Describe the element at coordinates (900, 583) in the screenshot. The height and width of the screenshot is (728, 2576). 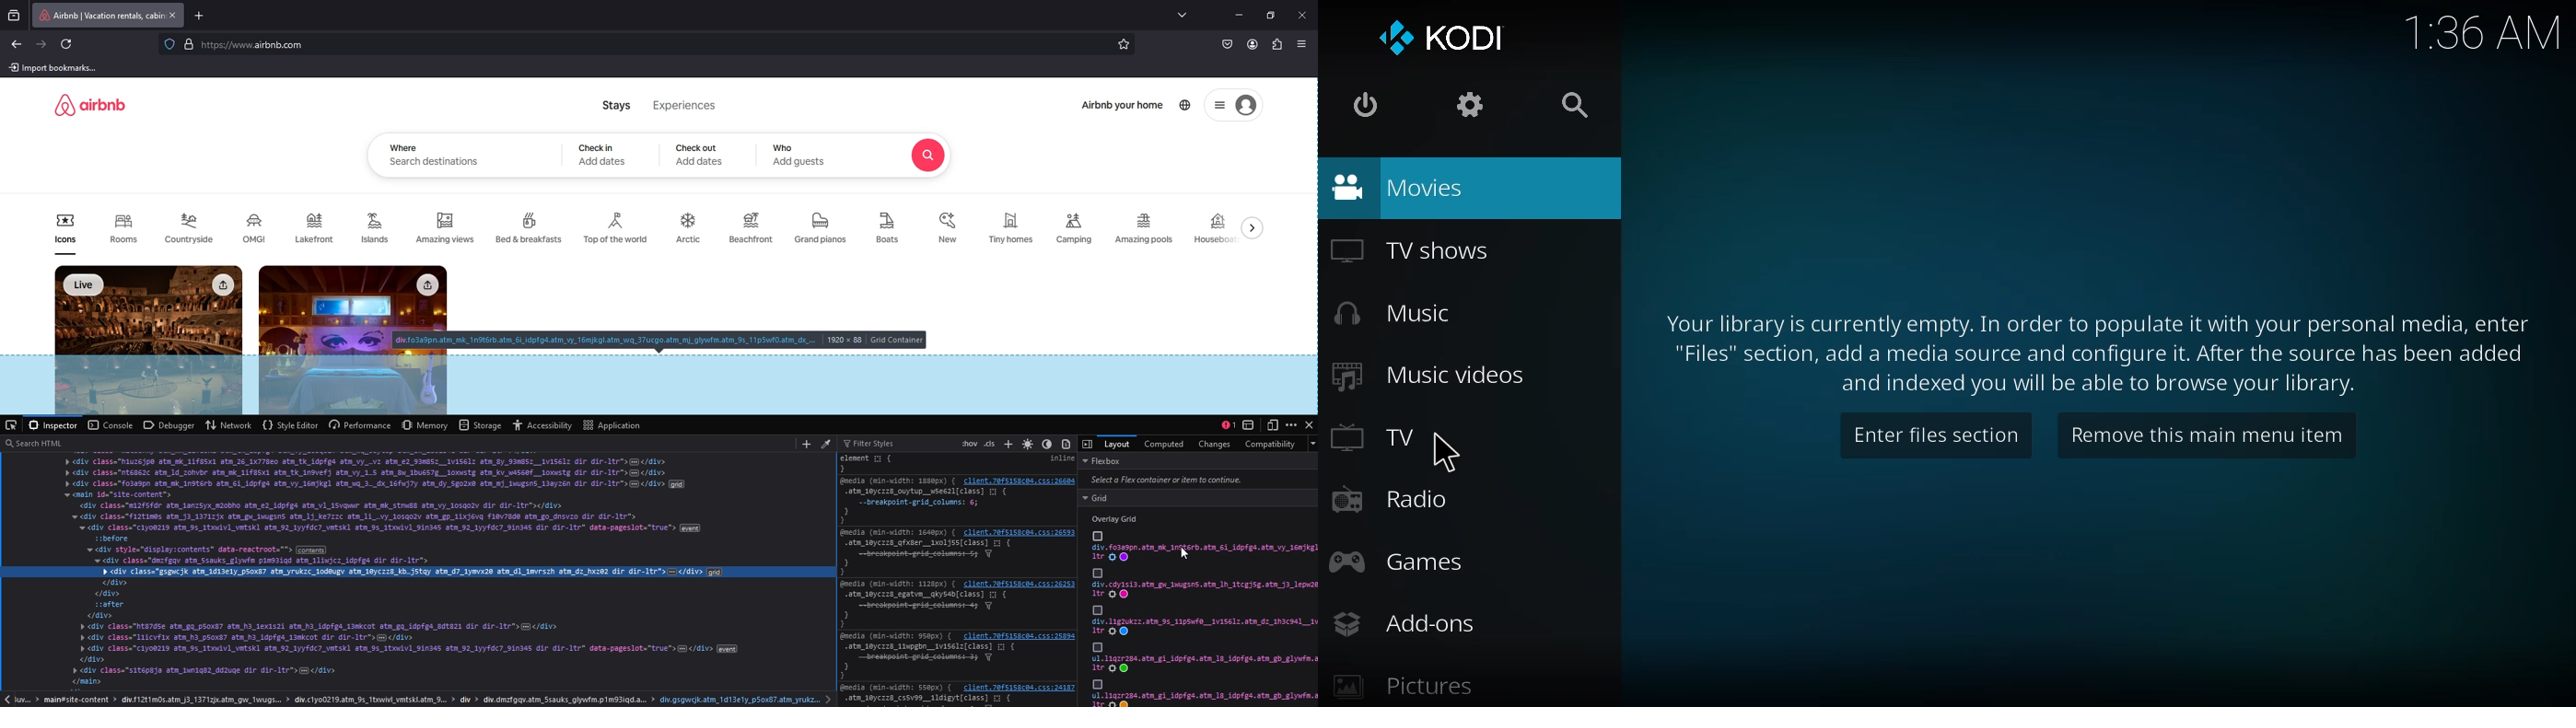
I see `media query ` at that location.